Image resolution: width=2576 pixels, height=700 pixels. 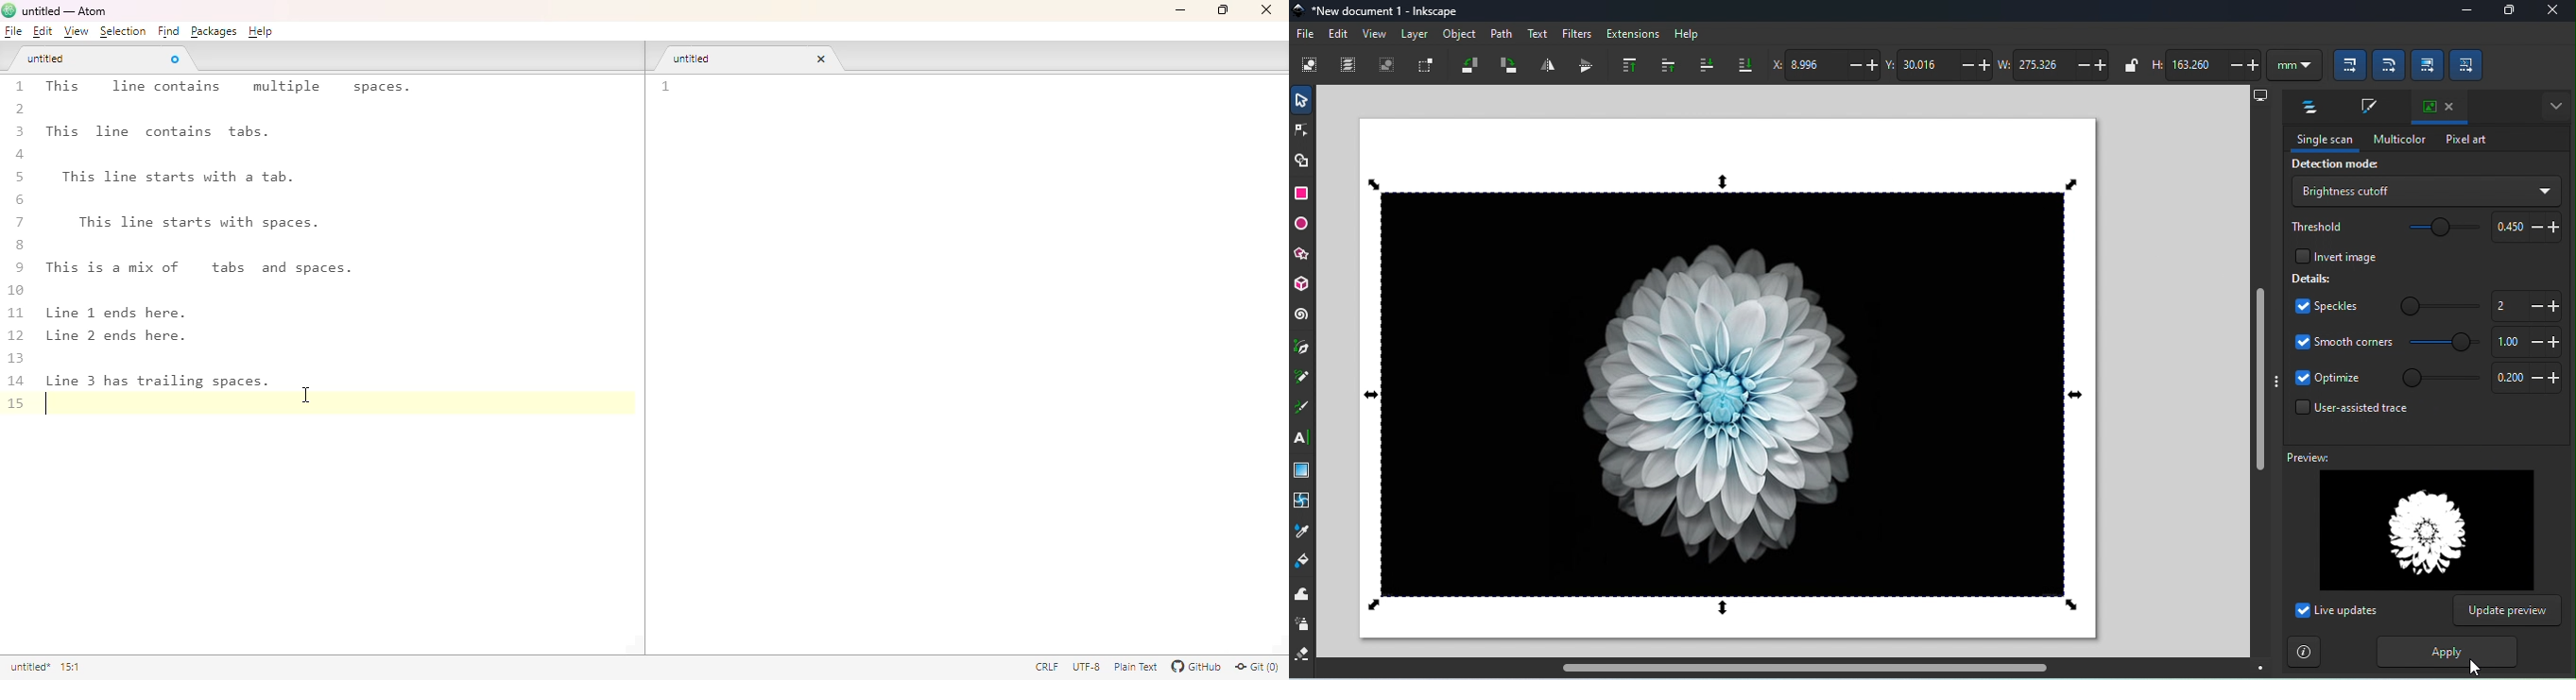 What do you see at coordinates (2440, 307) in the screenshot?
I see `Slide bar` at bounding box center [2440, 307].